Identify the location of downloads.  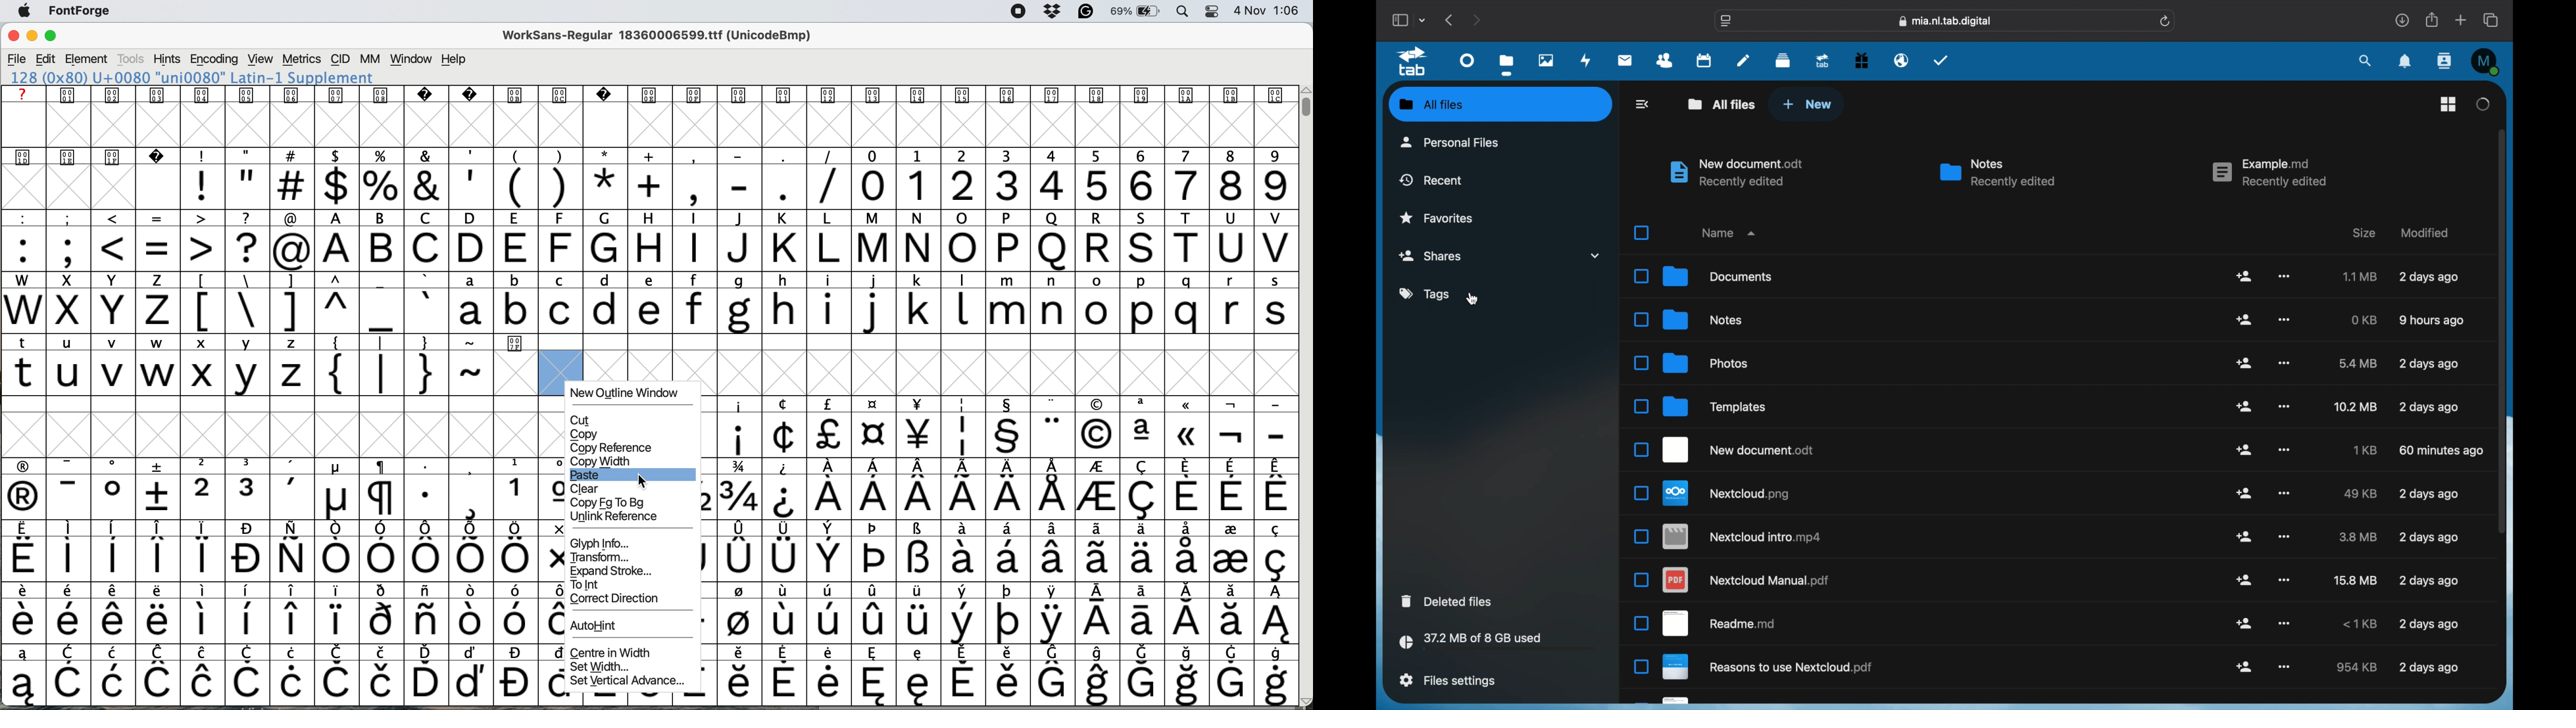
(2402, 20).